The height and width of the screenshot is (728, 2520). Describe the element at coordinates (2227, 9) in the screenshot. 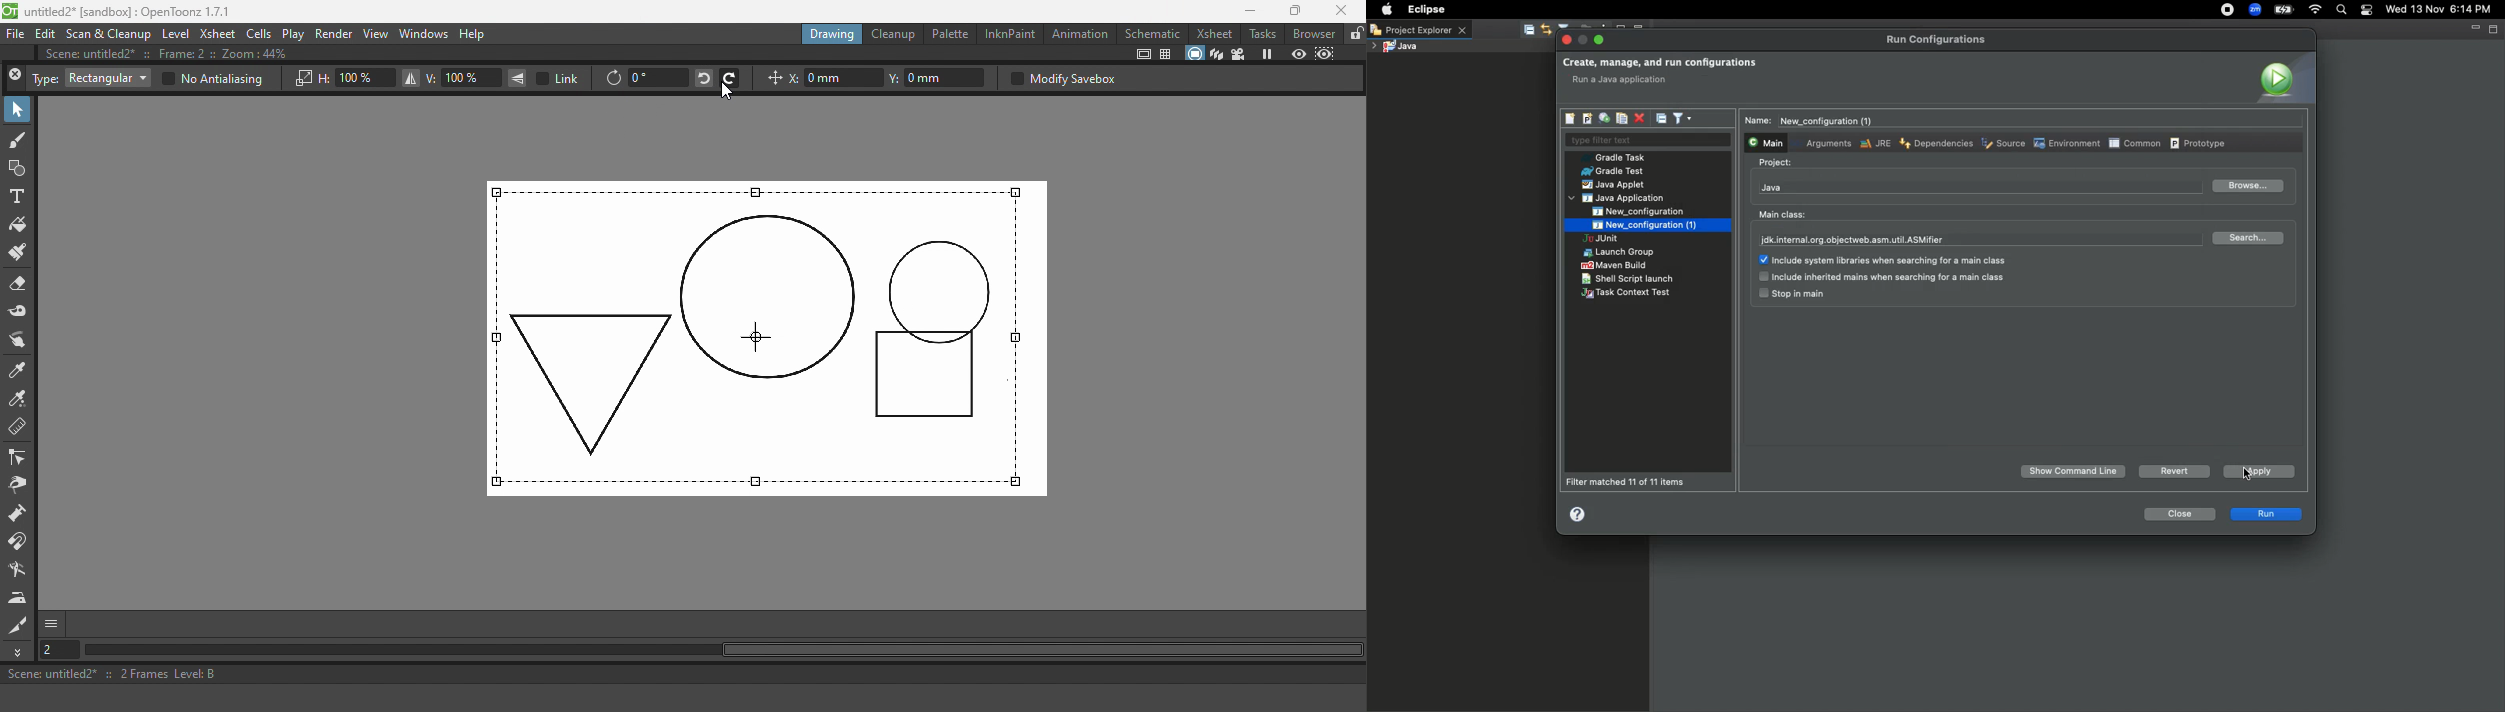

I see `Recording` at that location.